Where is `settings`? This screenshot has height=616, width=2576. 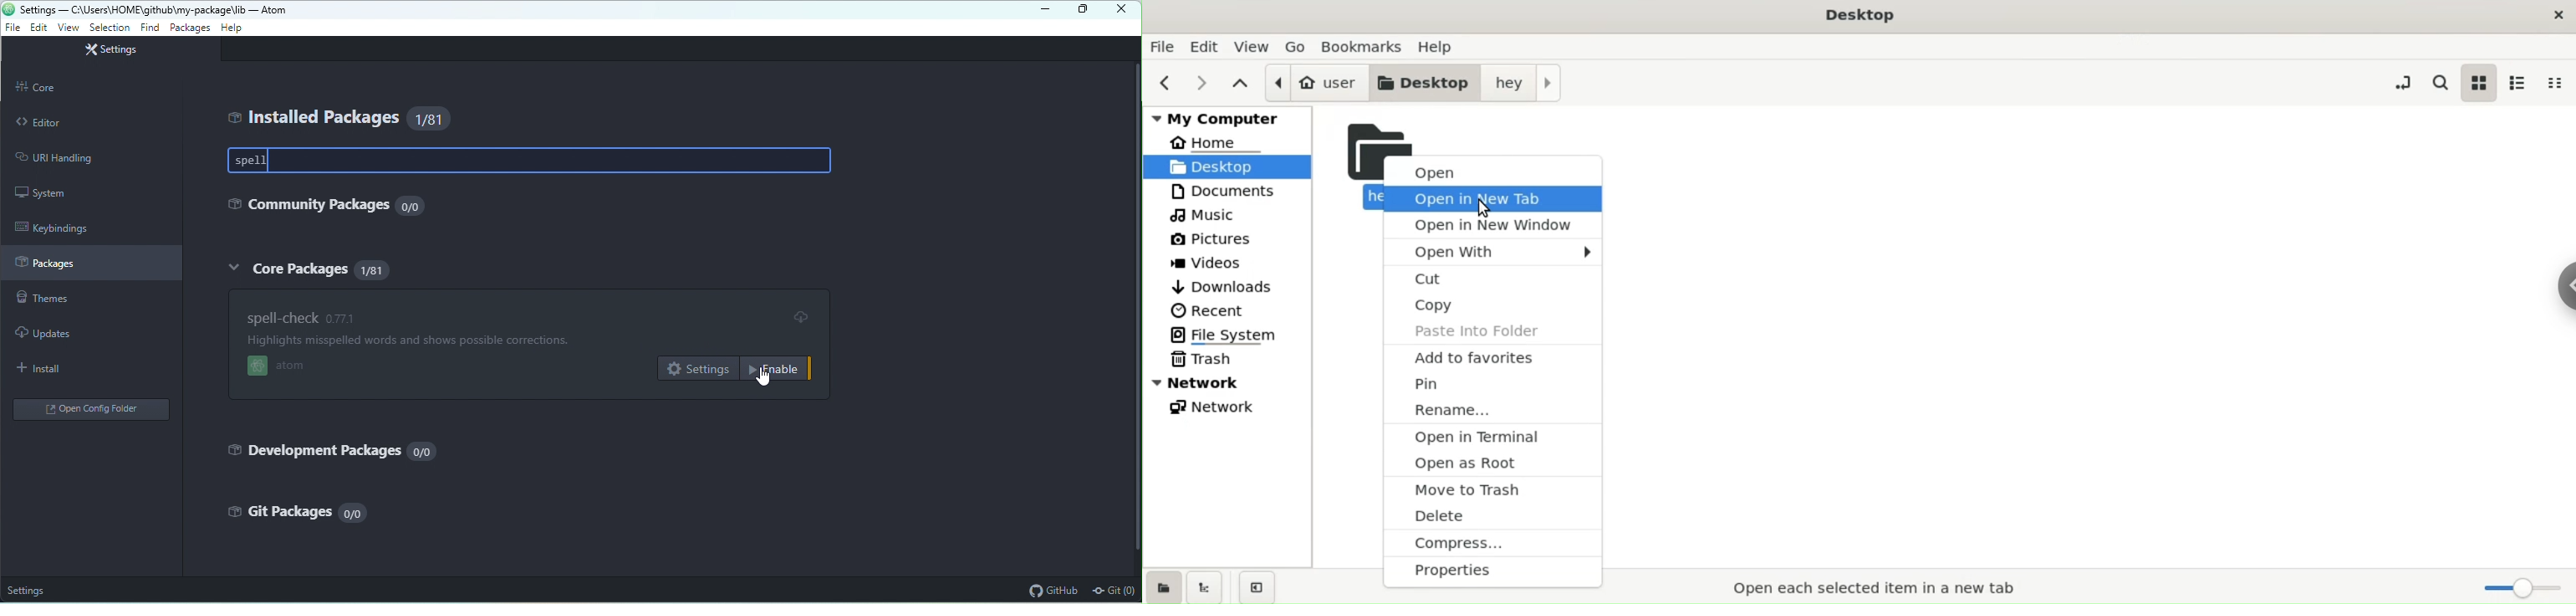 settings is located at coordinates (695, 369).